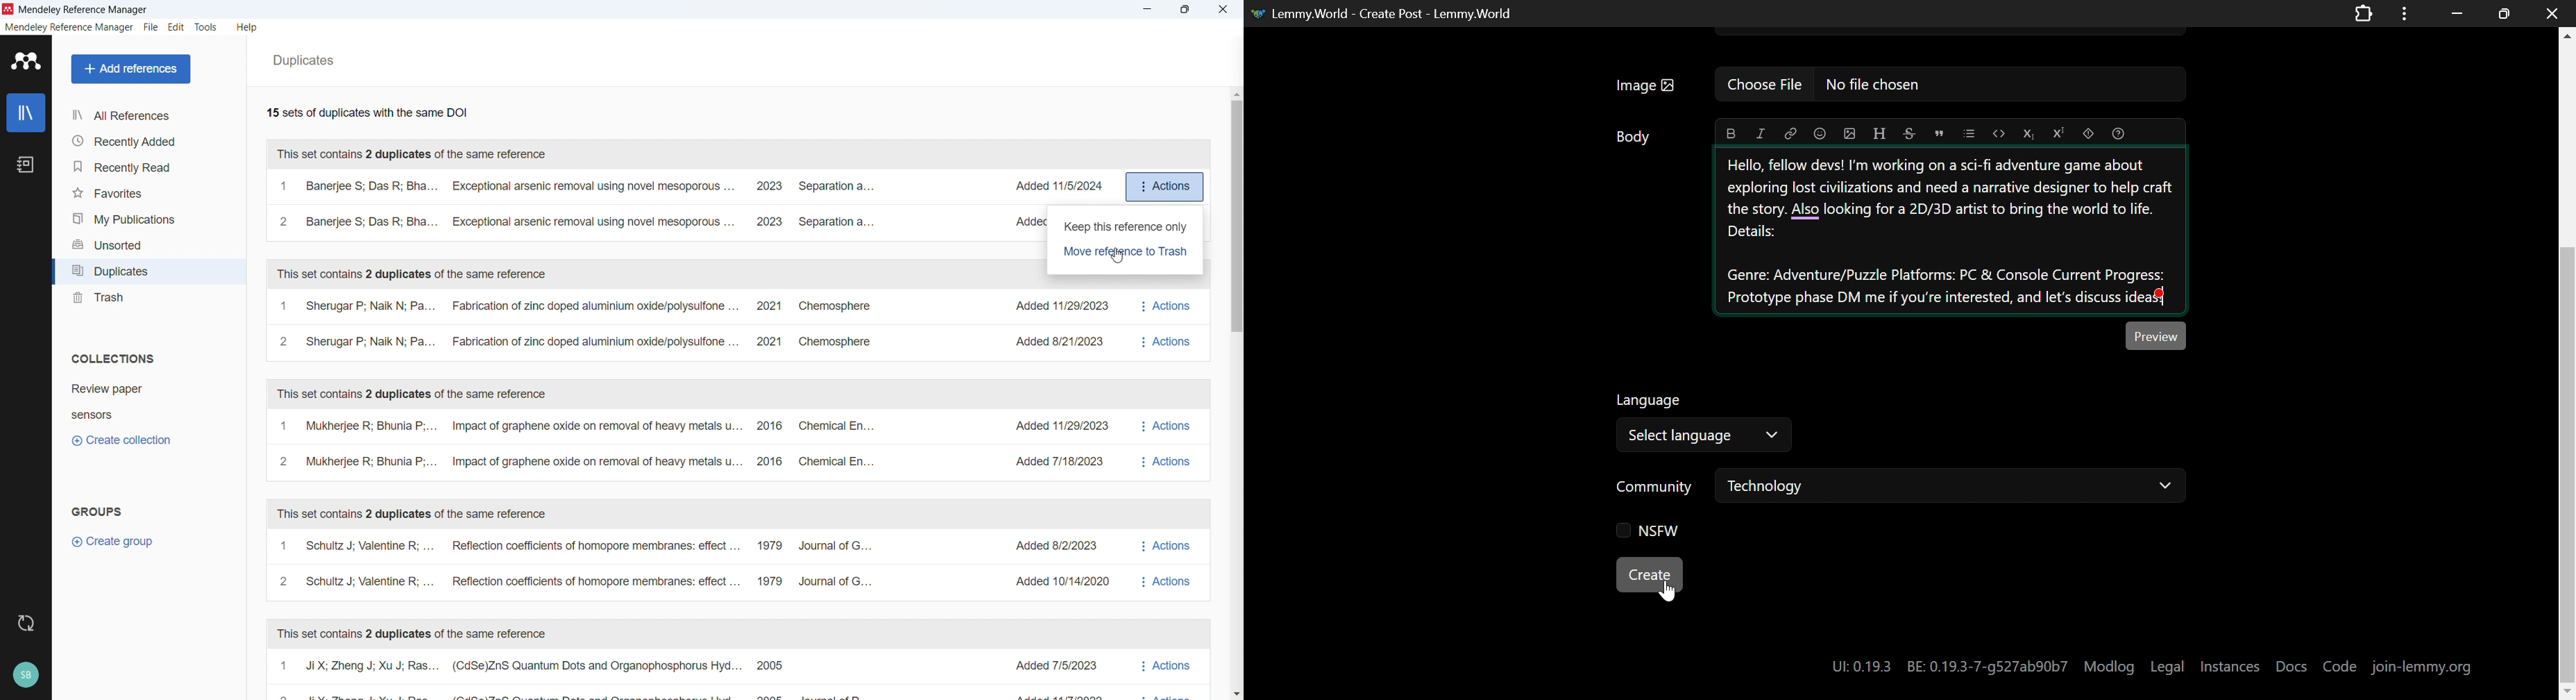 This screenshot has width=2576, height=700. What do you see at coordinates (2568, 363) in the screenshot?
I see `Vertical Scroll Bar` at bounding box center [2568, 363].